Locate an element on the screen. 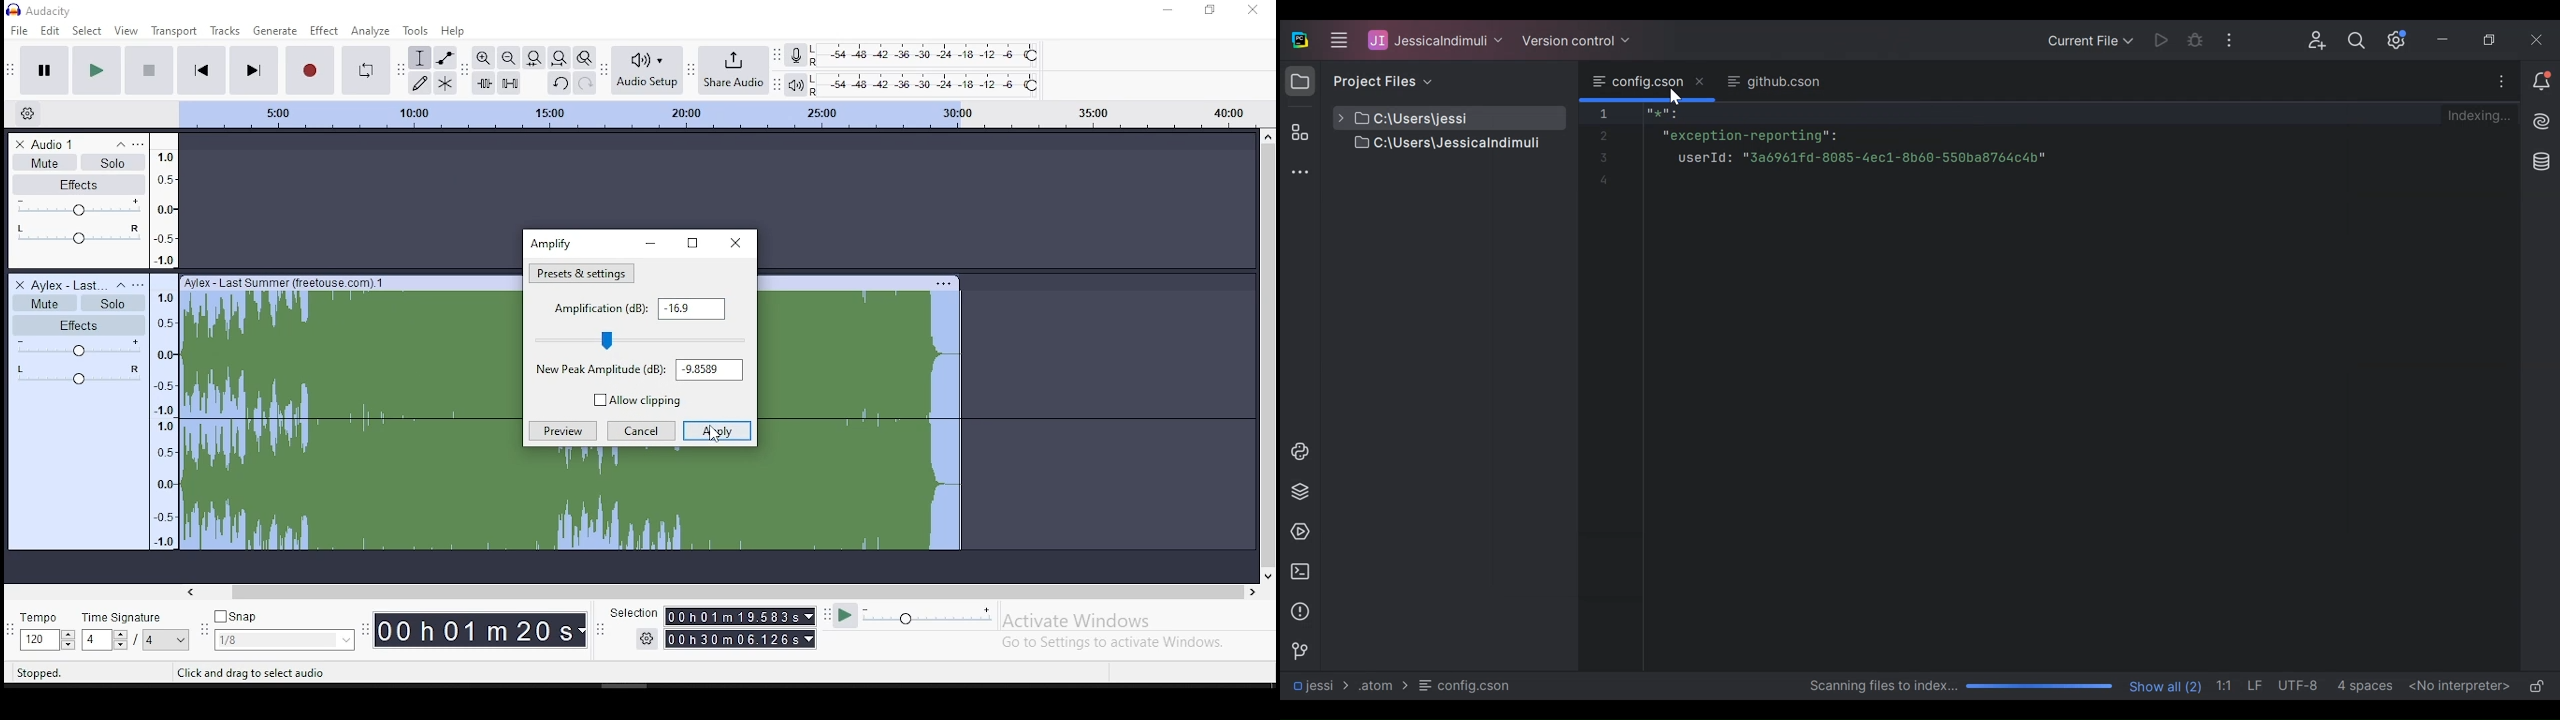  share audio is located at coordinates (736, 68).